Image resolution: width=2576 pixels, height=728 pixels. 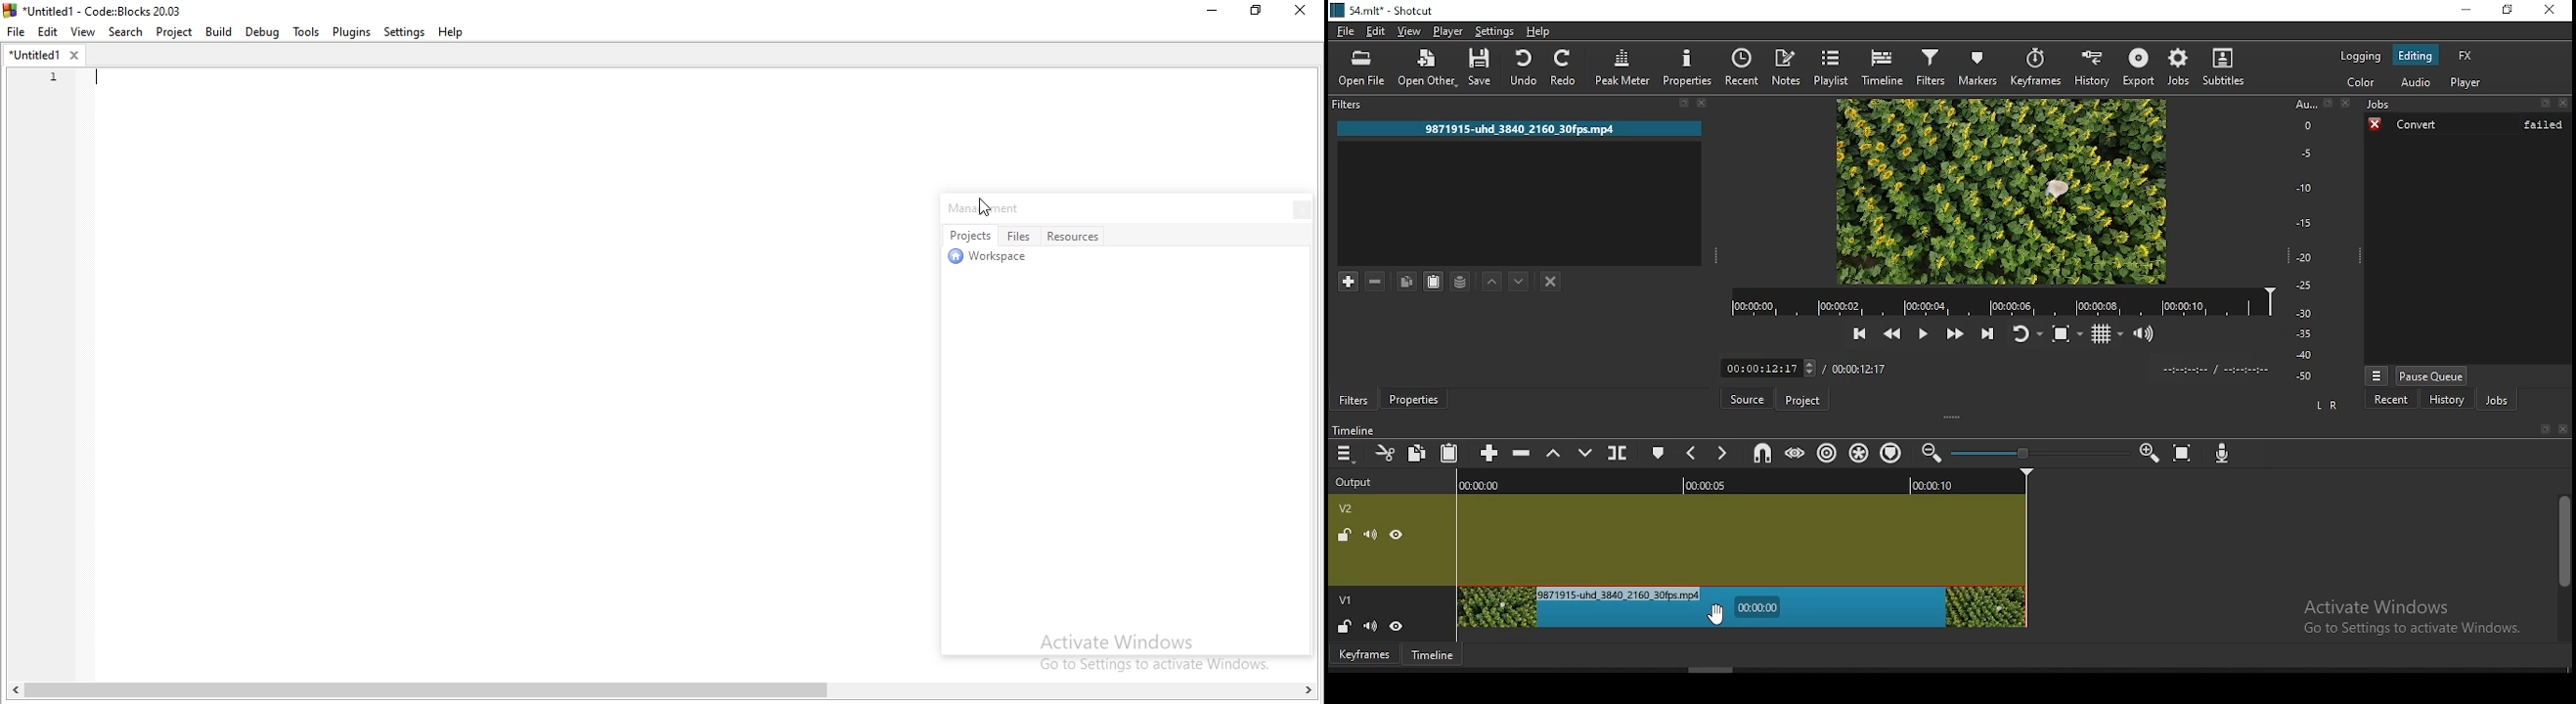 I want to click on source, so click(x=1748, y=399).